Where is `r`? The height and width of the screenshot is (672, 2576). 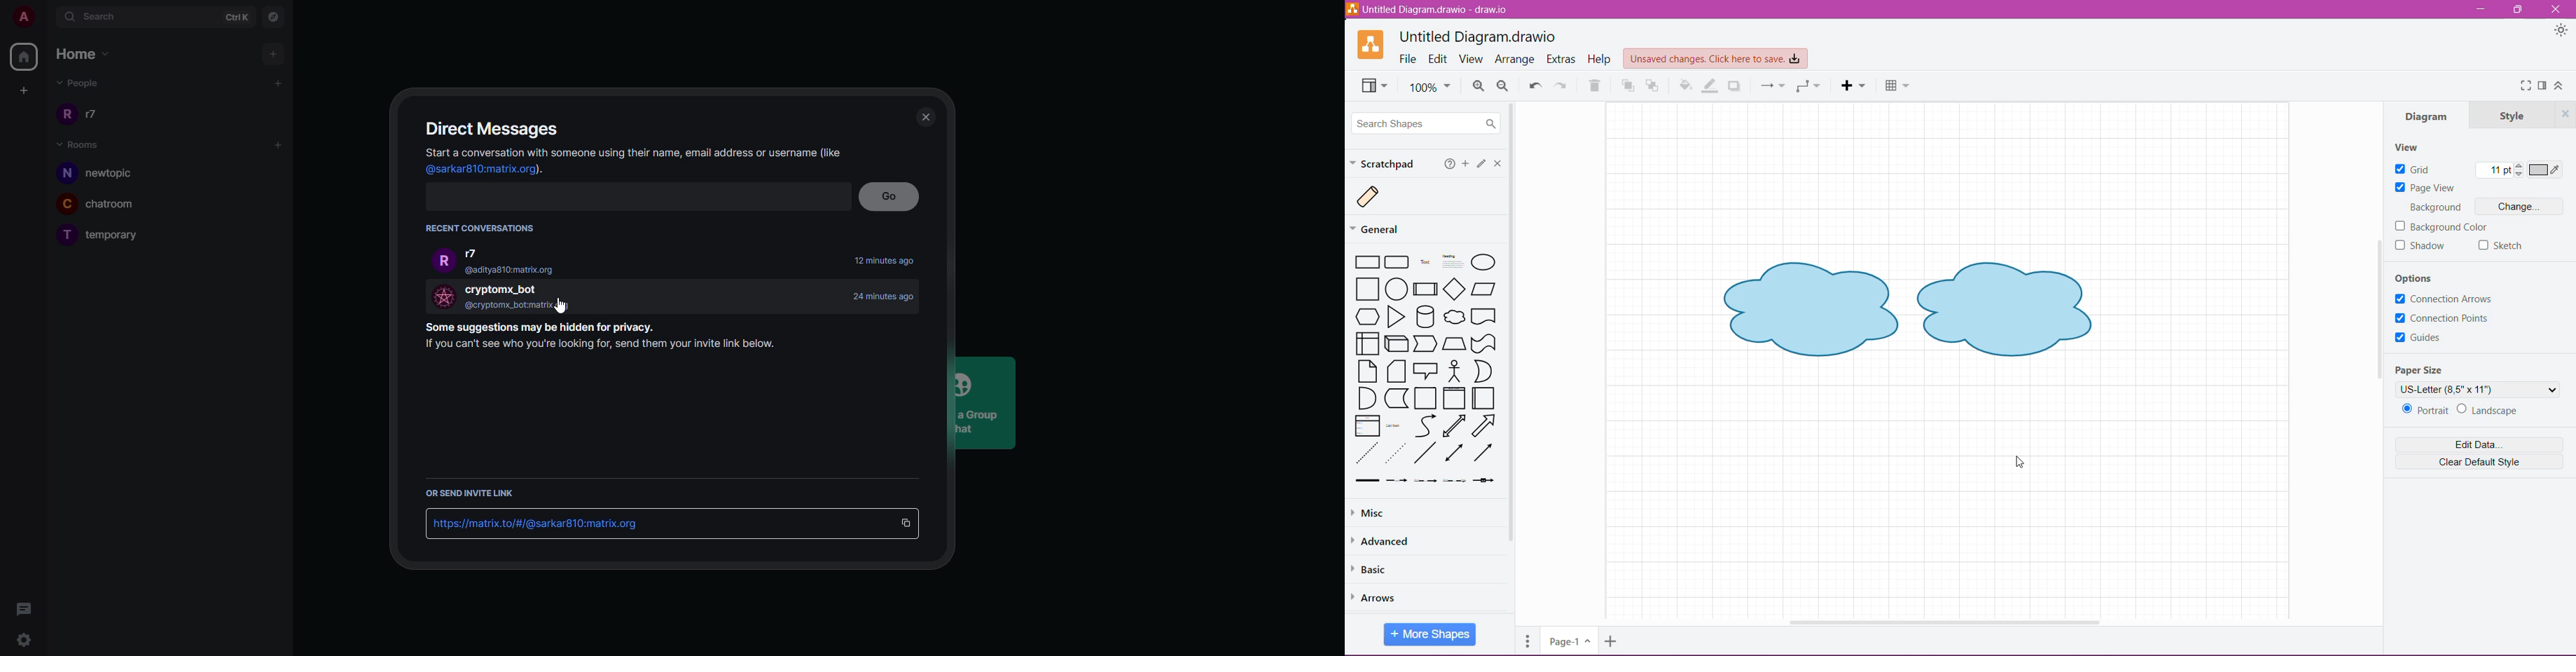 r is located at coordinates (443, 261).